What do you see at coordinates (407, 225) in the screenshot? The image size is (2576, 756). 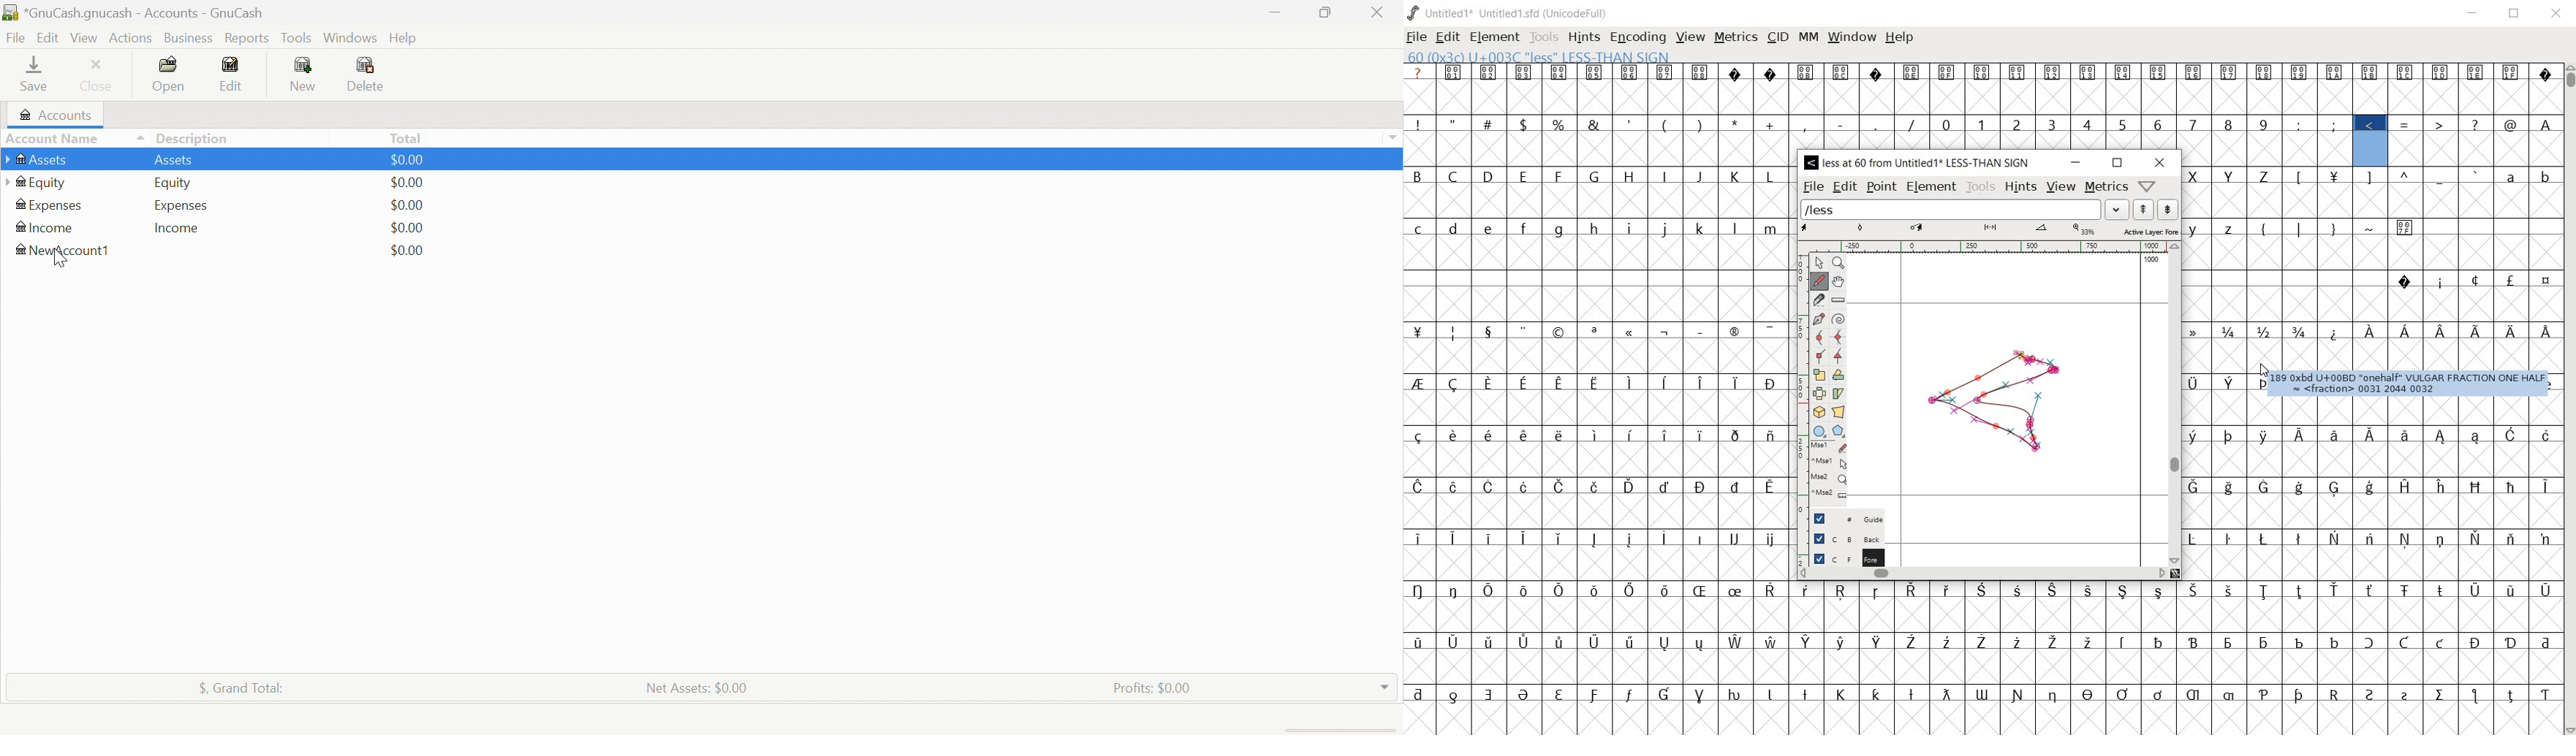 I see `$0.00` at bounding box center [407, 225].